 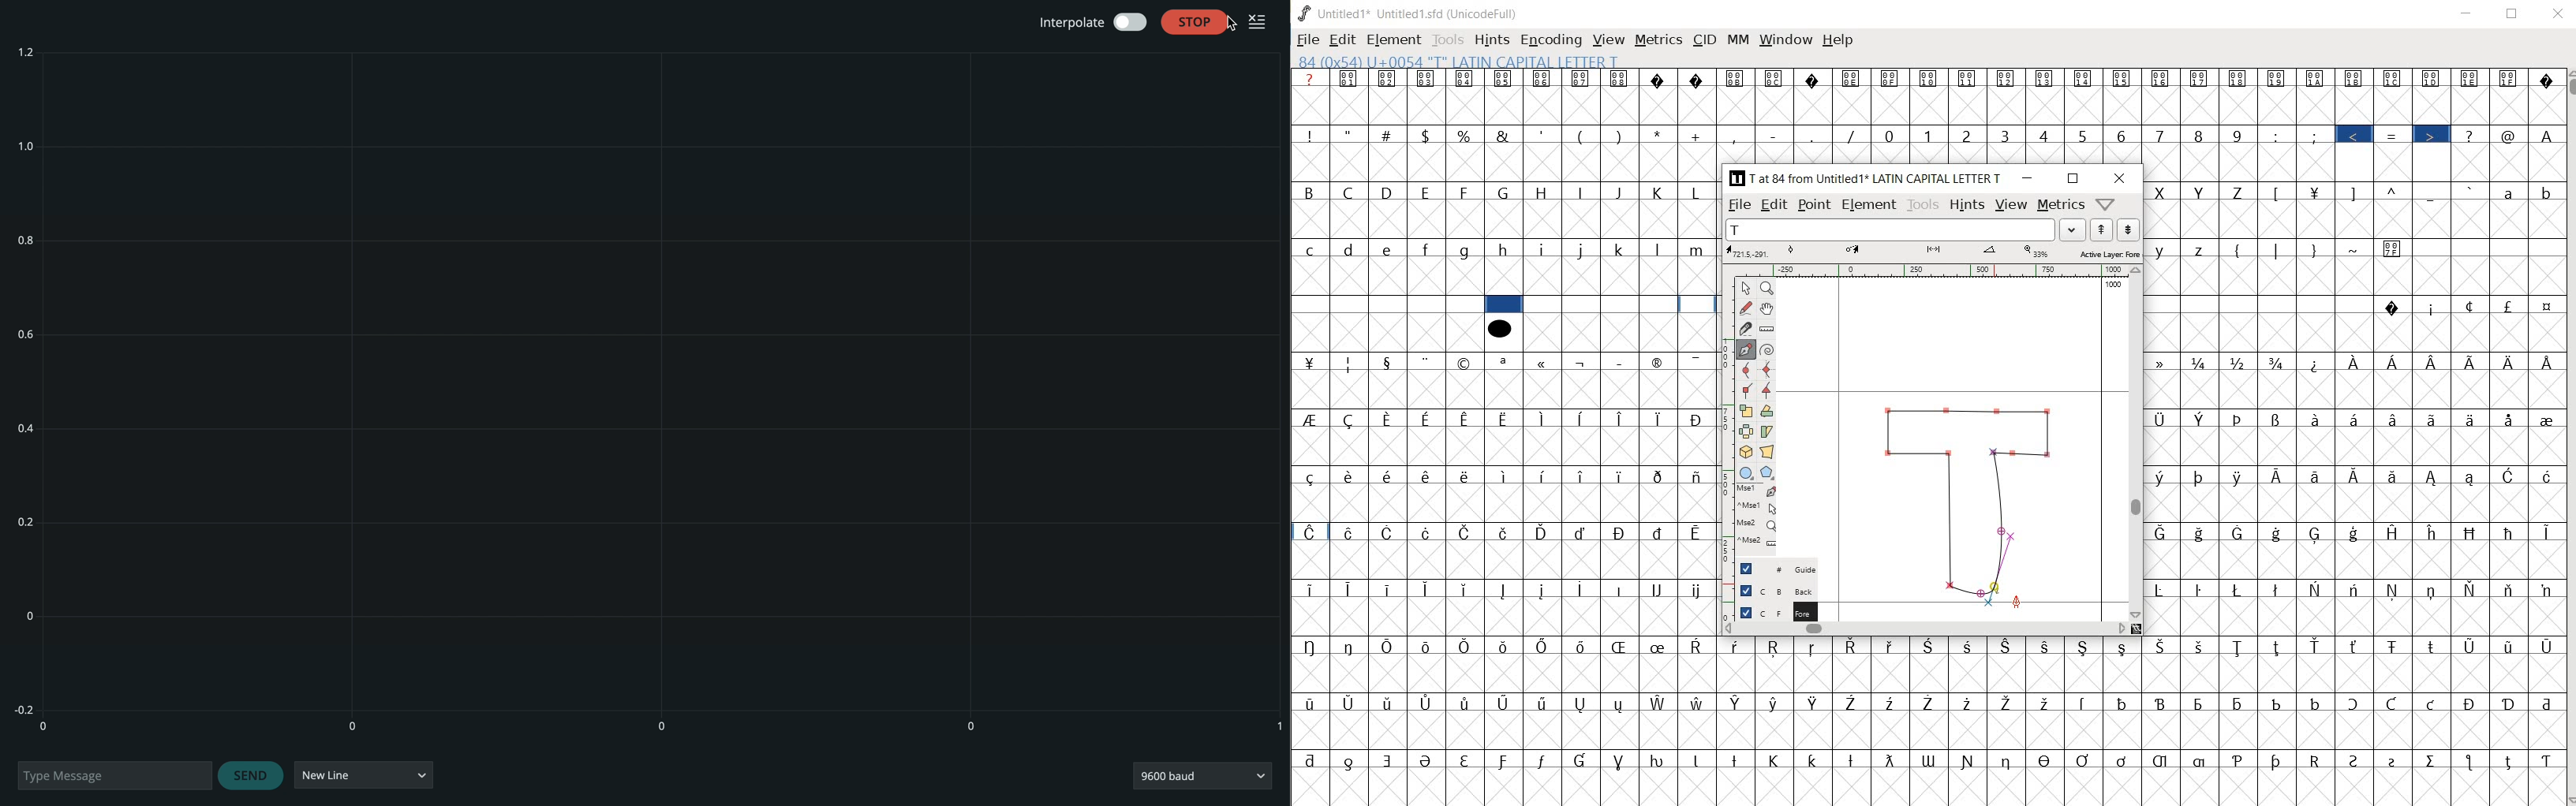 I want to click on #, so click(x=1388, y=136).